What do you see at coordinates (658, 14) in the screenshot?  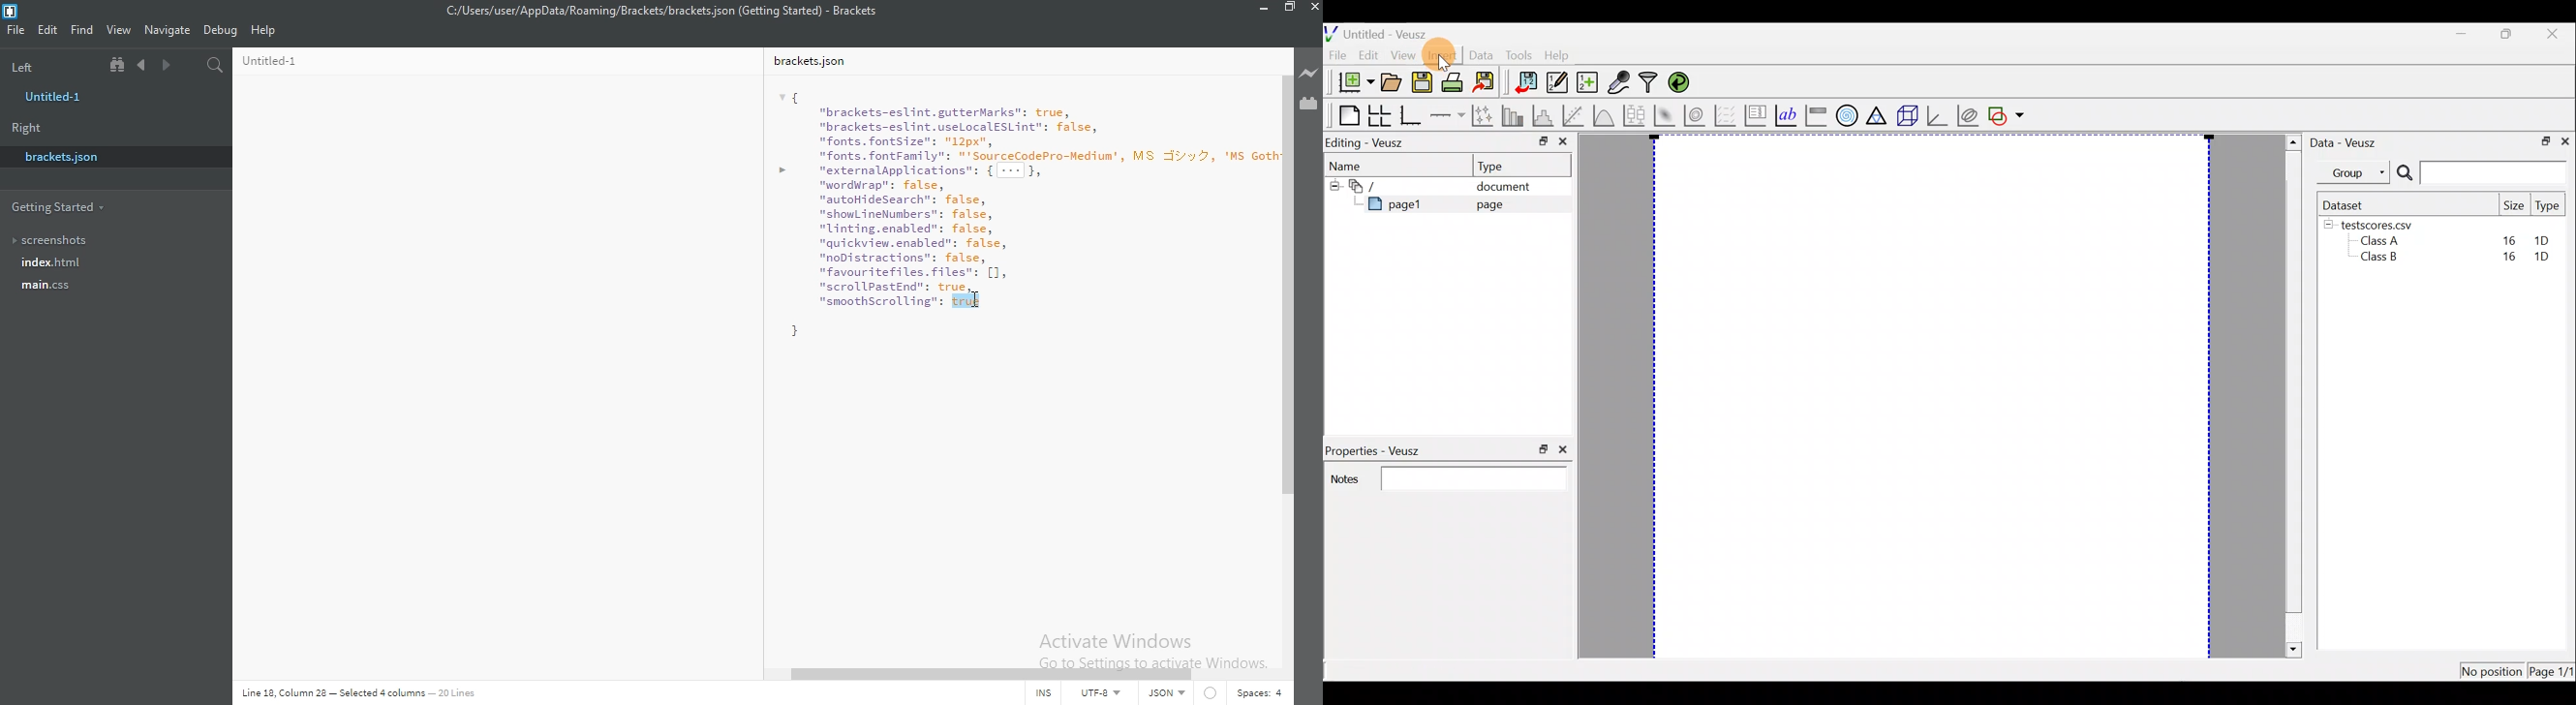 I see `File name` at bounding box center [658, 14].